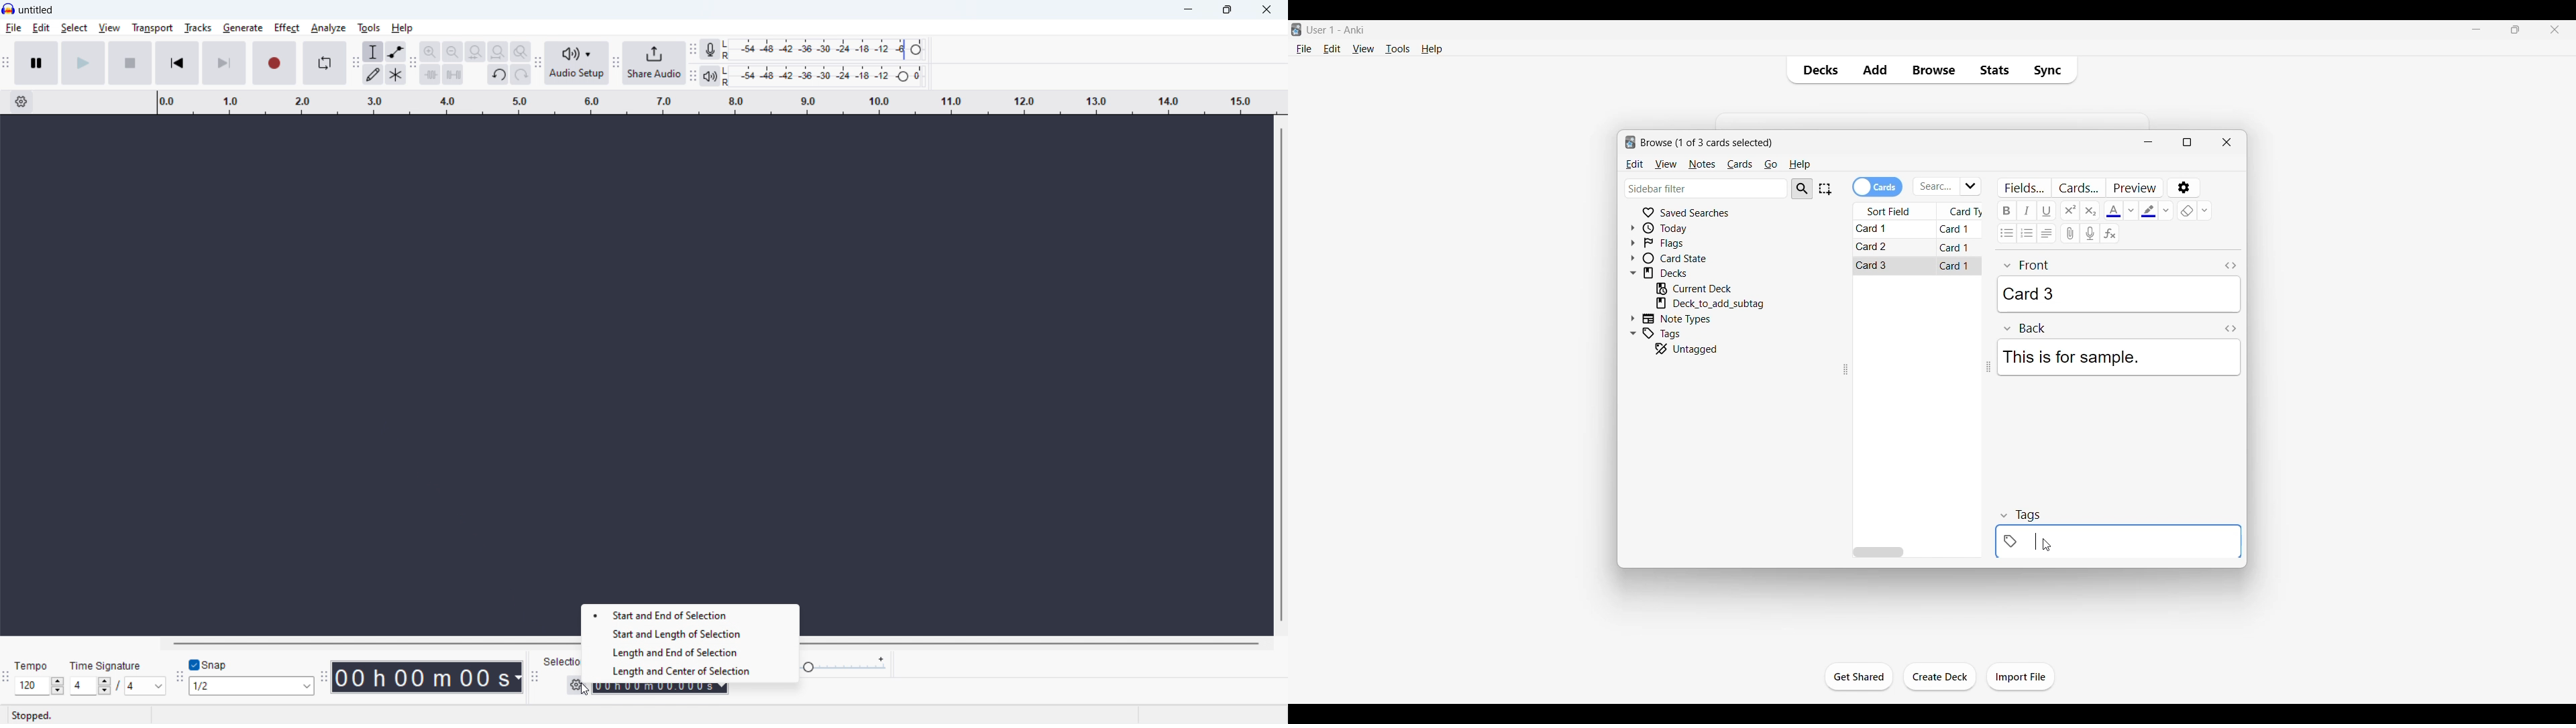 This screenshot has width=2576, height=728. What do you see at coordinates (2231, 266) in the screenshot?
I see `Toggle HTML editor` at bounding box center [2231, 266].